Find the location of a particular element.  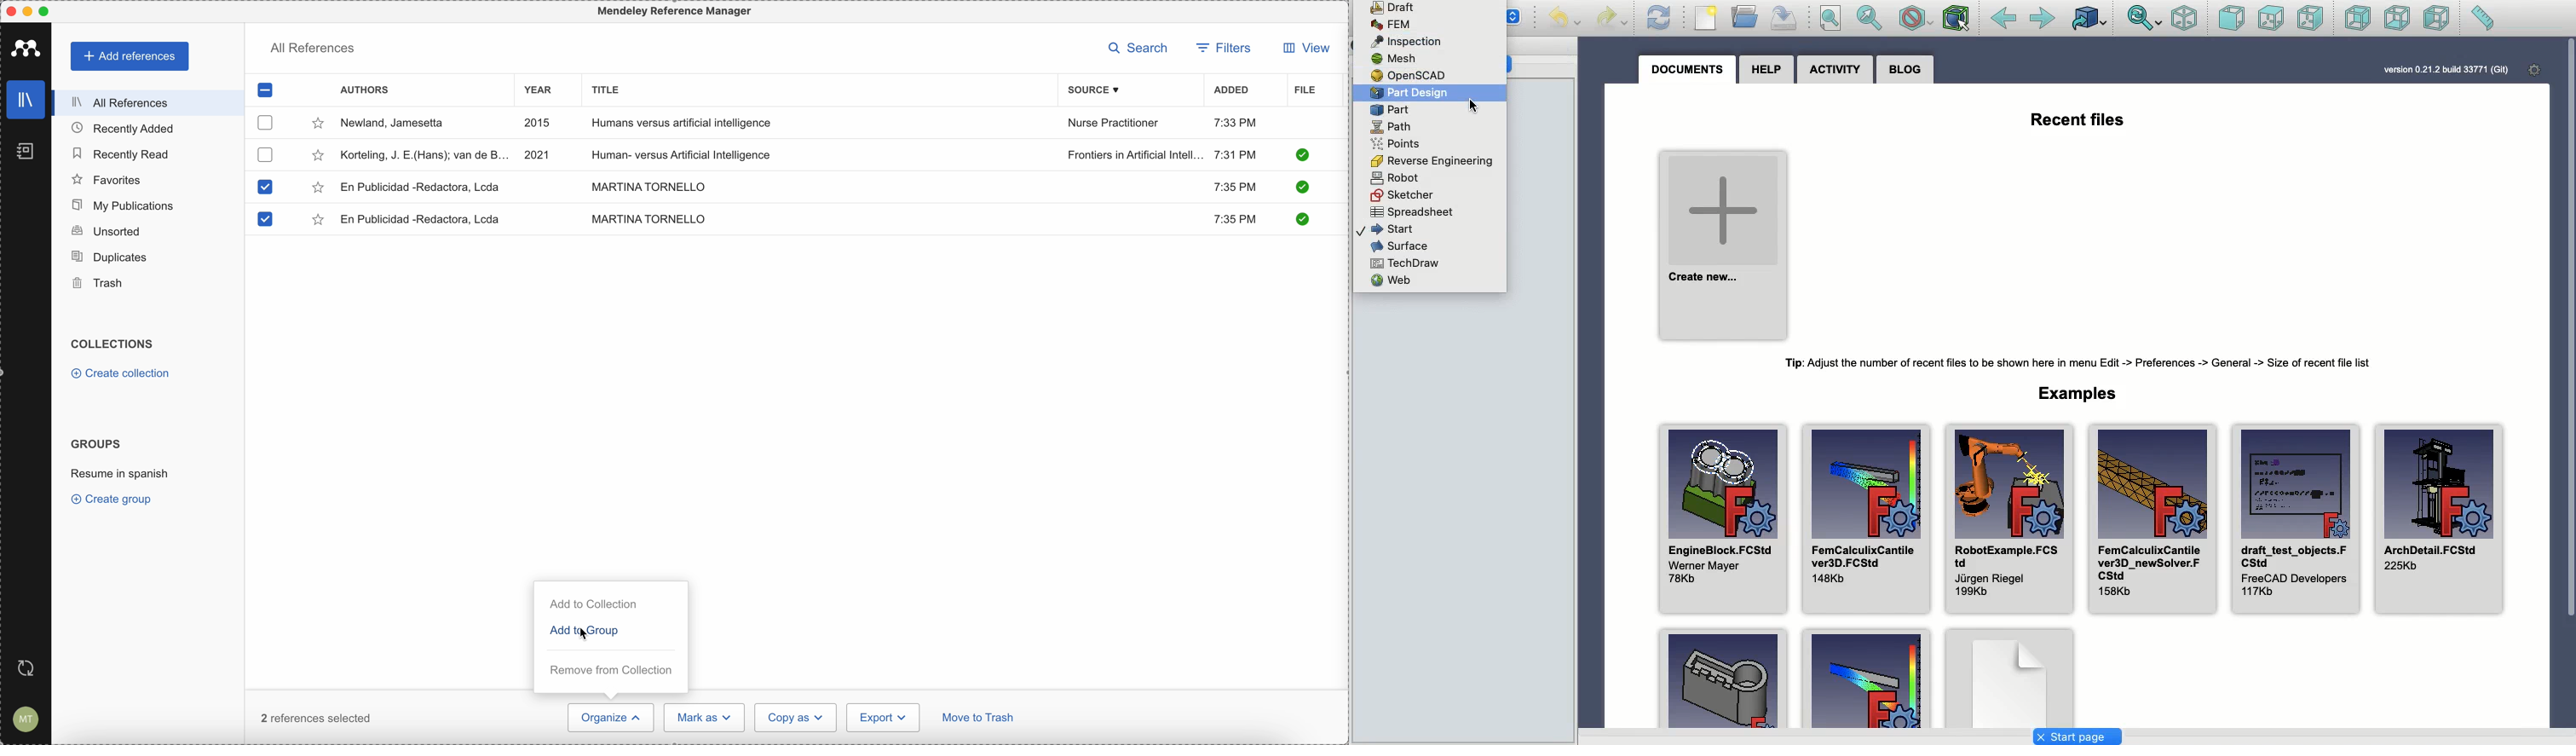

version 0.21.2 bud 33771 (Git) is located at coordinates (2445, 69).